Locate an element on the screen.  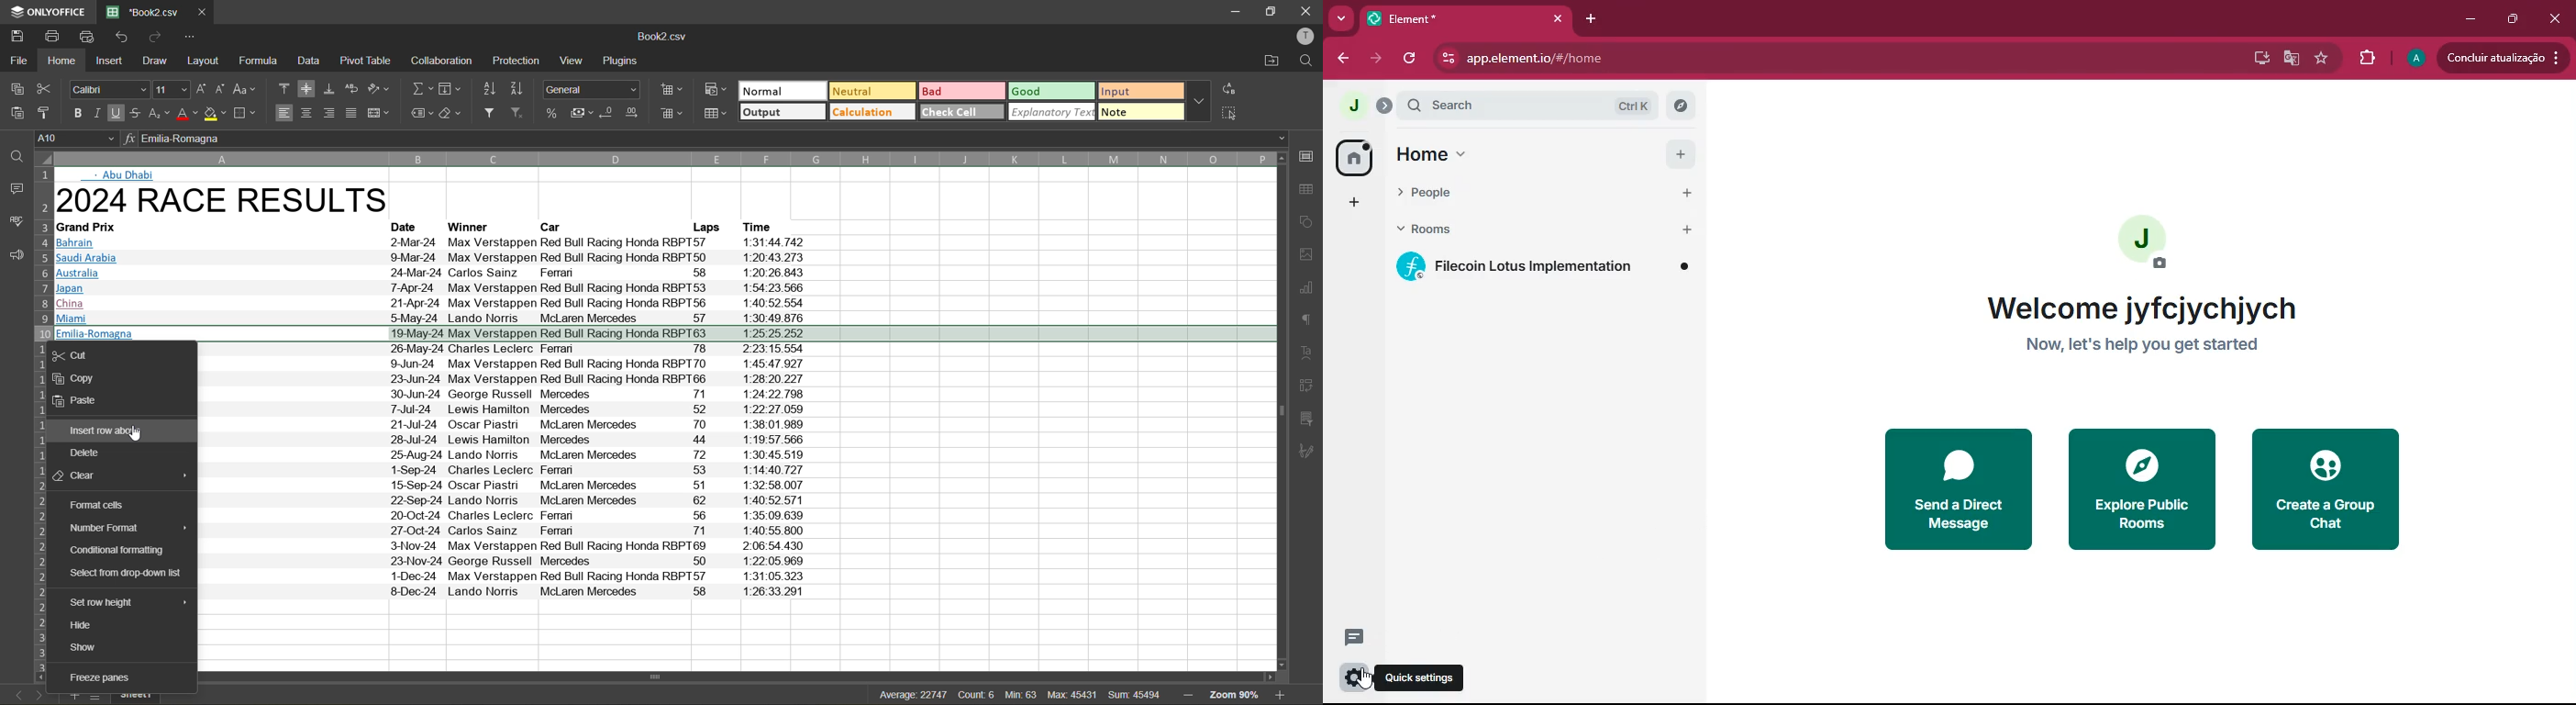
cell address is located at coordinates (76, 140).